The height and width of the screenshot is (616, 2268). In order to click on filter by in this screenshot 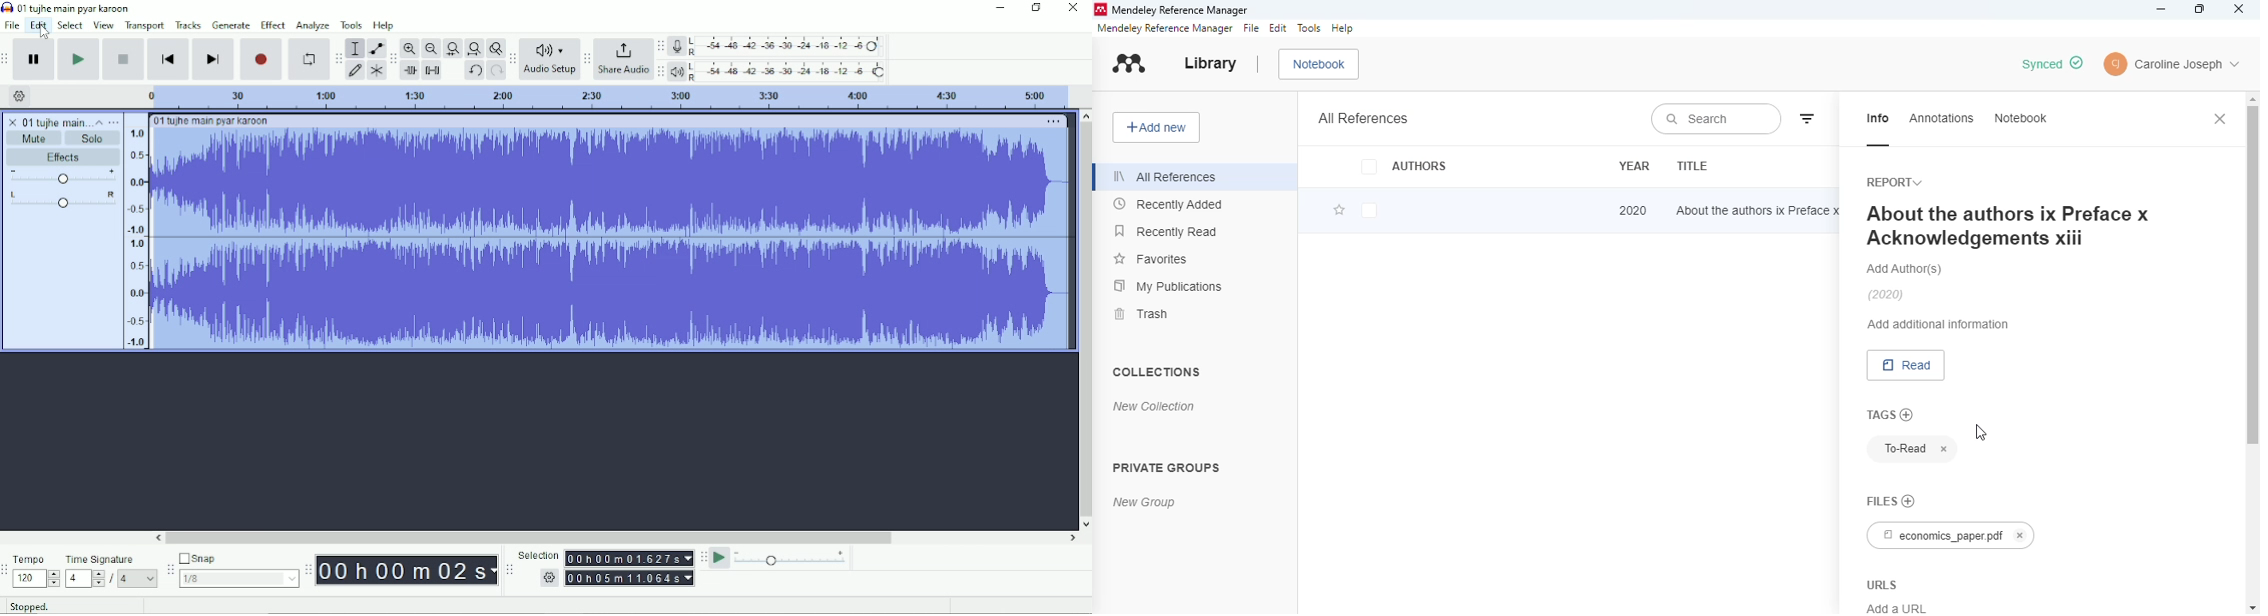, I will do `click(1809, 116)`.